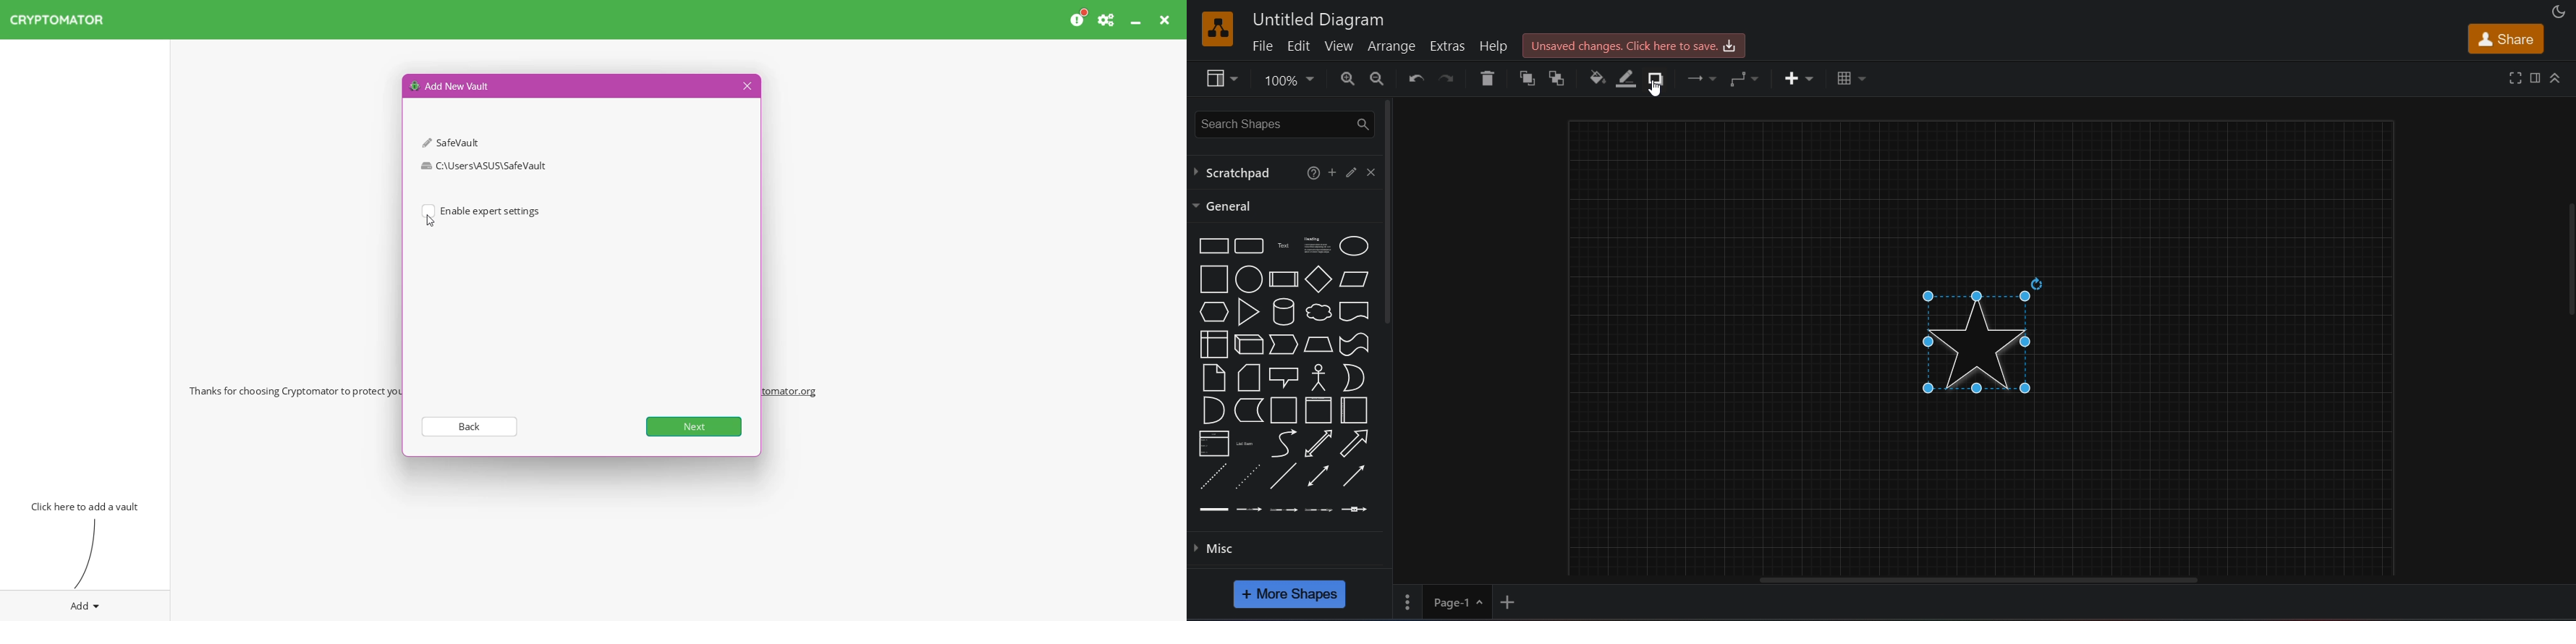  What do you see at coordinates (1514, 601) in the screenshot?
I see `add page` at bounding box center [1514, 601].